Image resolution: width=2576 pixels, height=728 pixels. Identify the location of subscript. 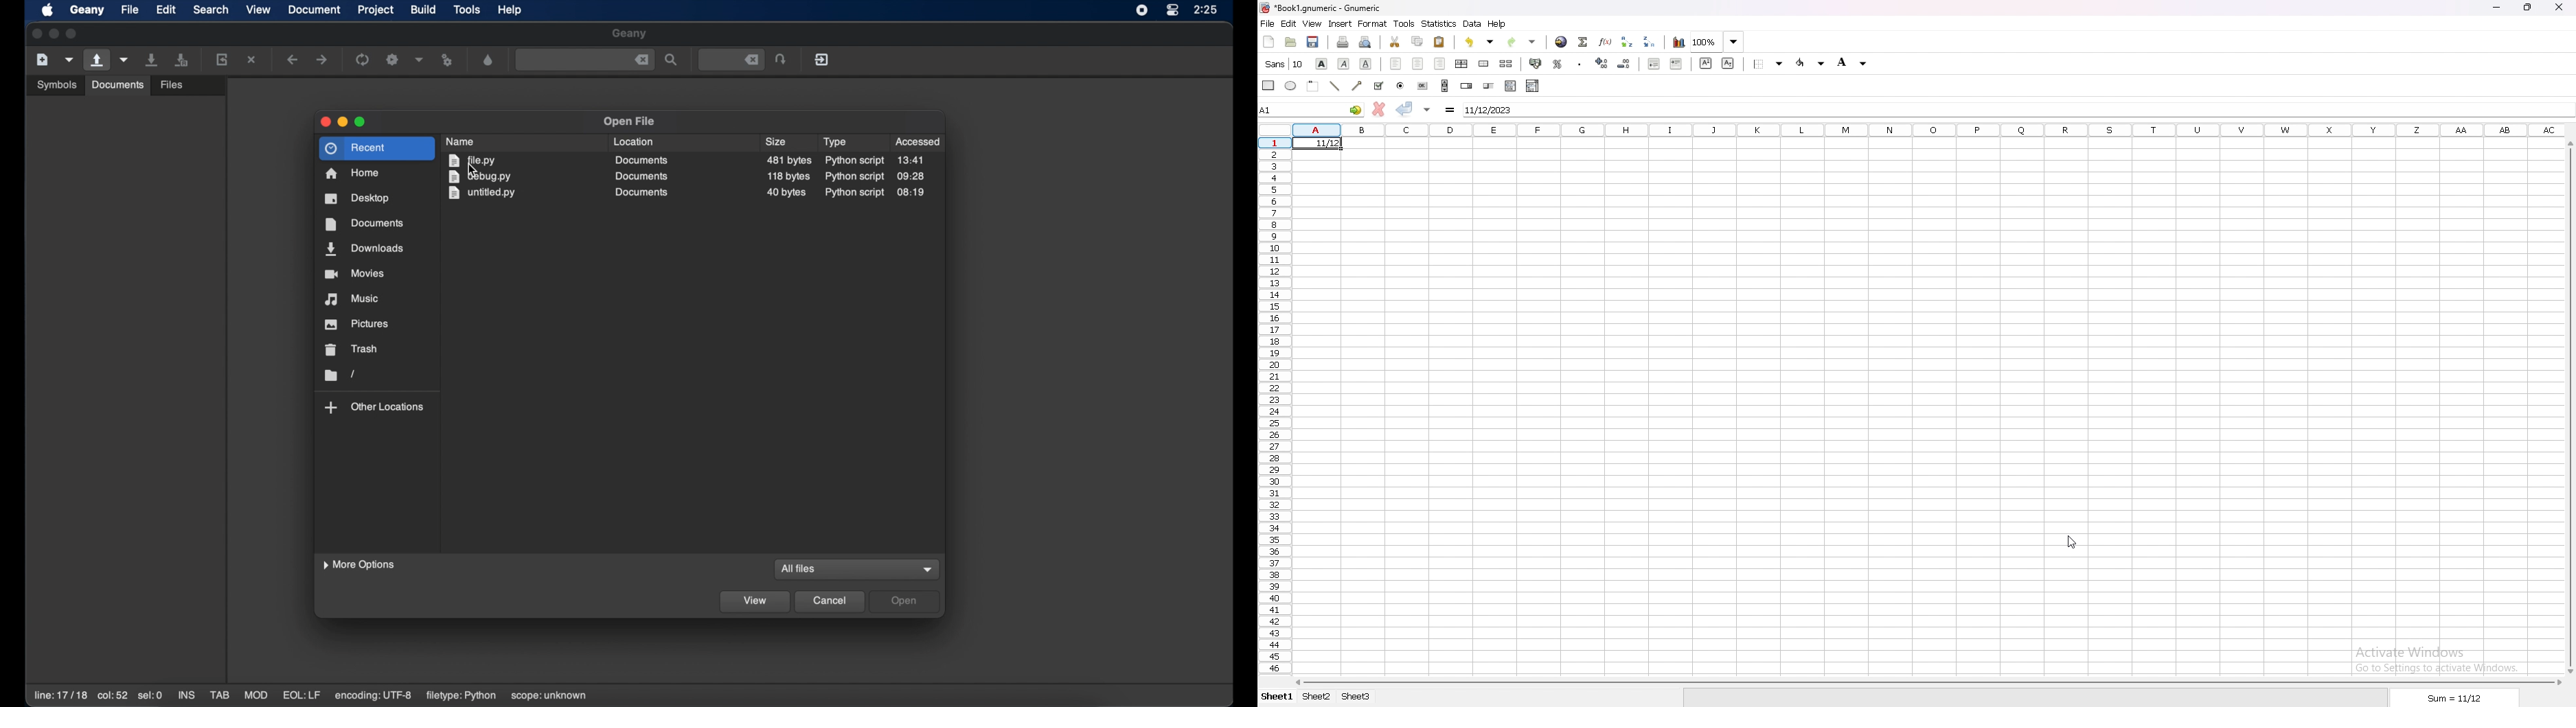
(1728, 63).